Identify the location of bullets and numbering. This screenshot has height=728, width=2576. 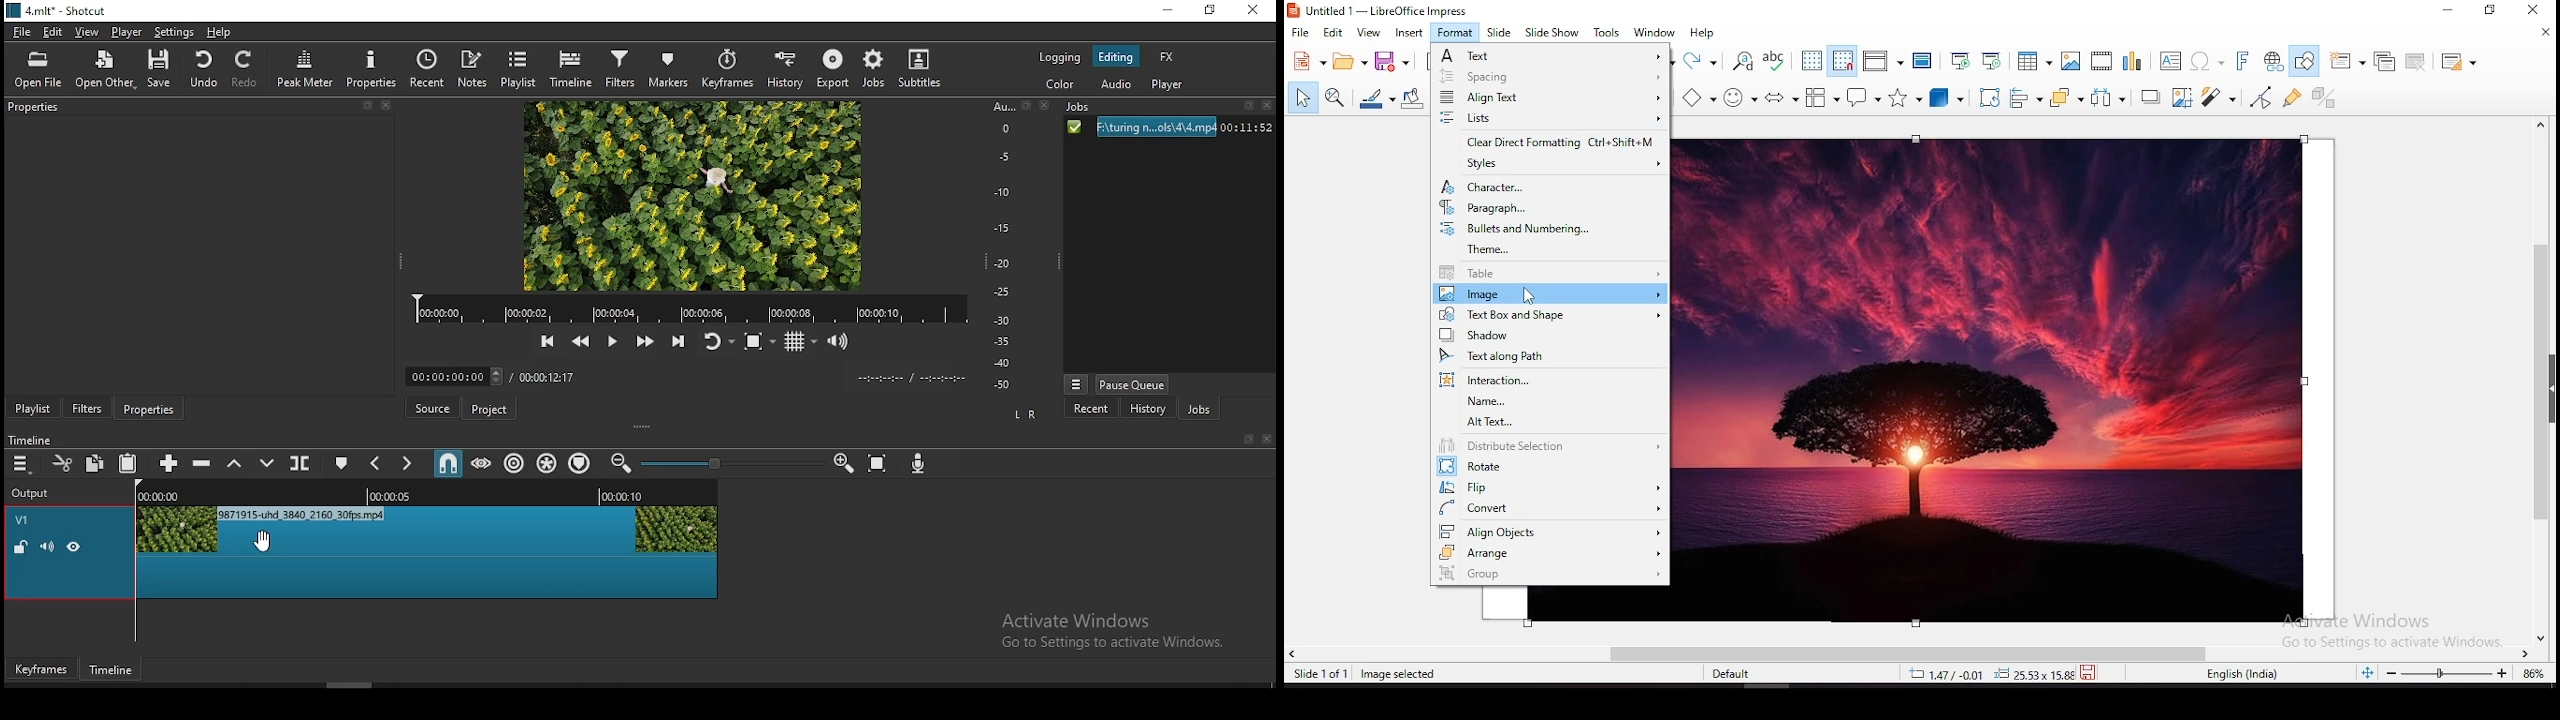
(1550, 229).